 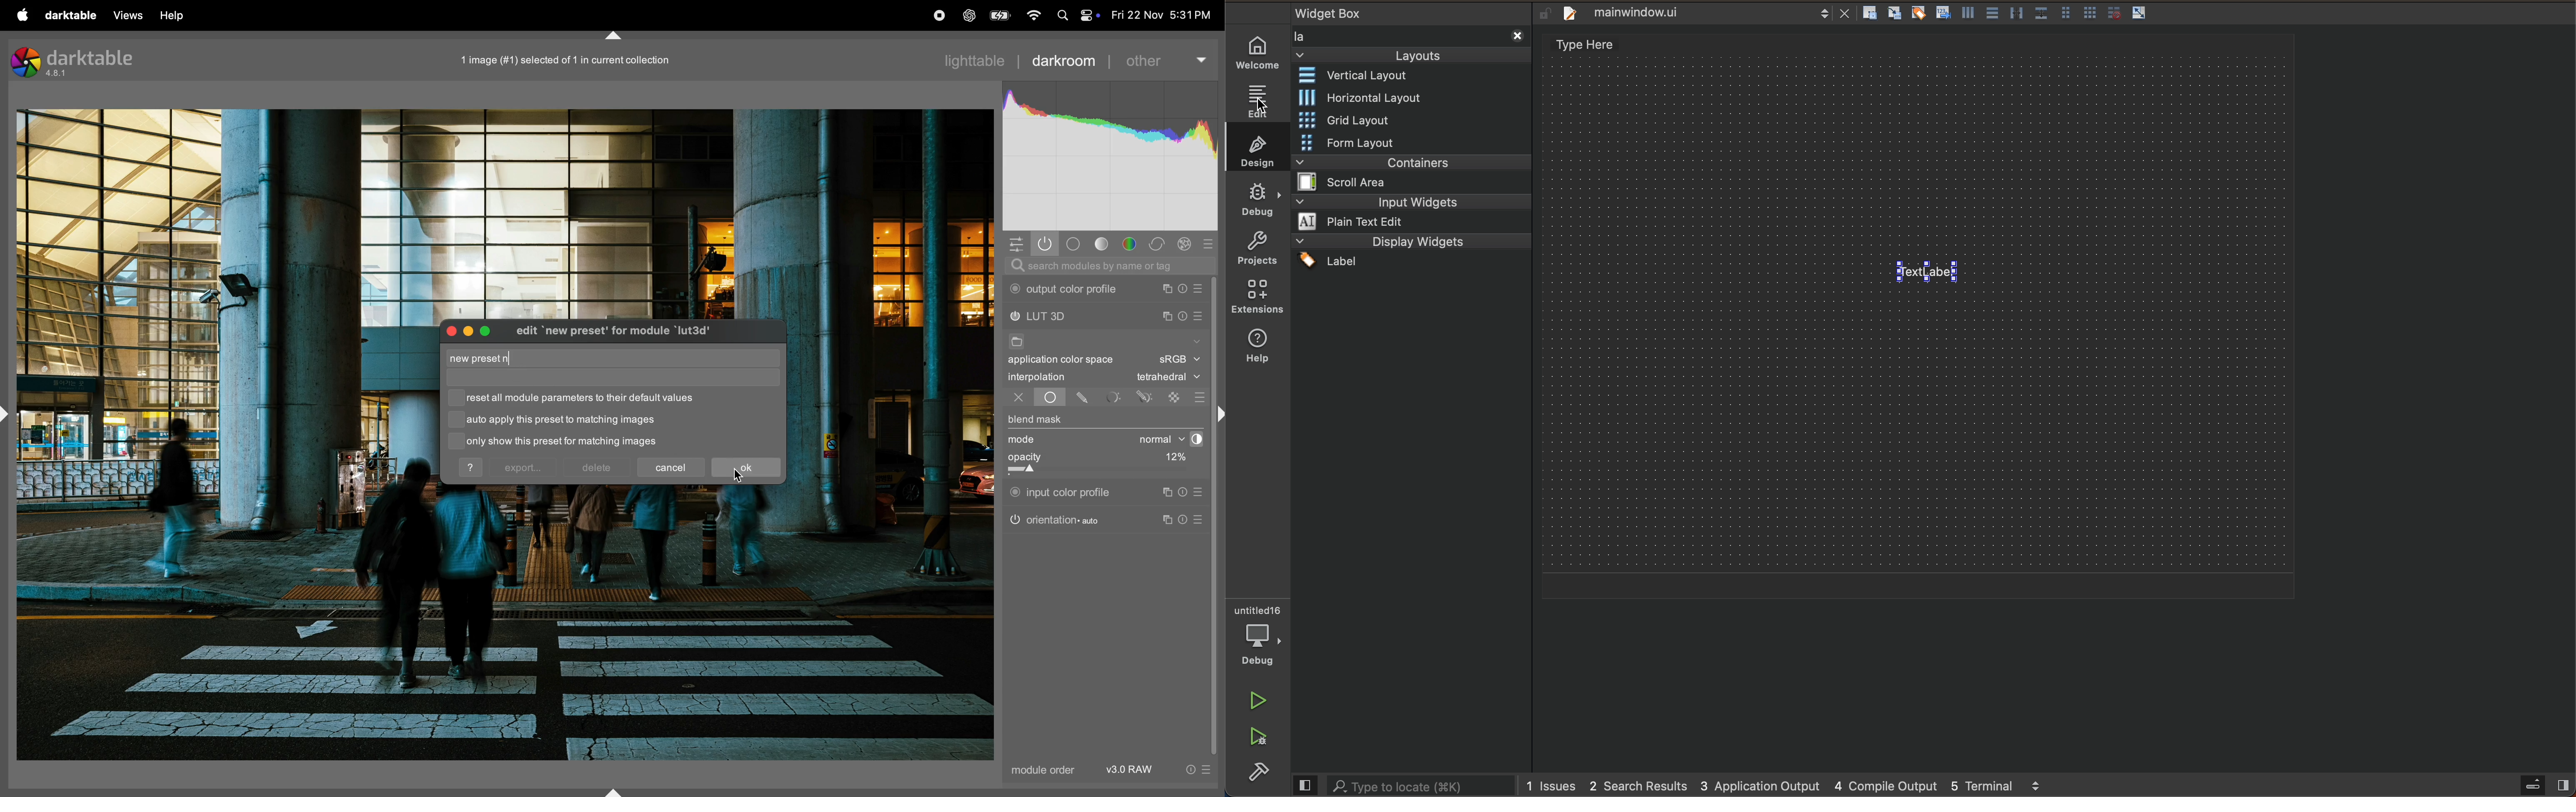 What do you see at coordinates (1187, 244) in the screenshot?
I see `correct` at bounding box center [1187, 244].